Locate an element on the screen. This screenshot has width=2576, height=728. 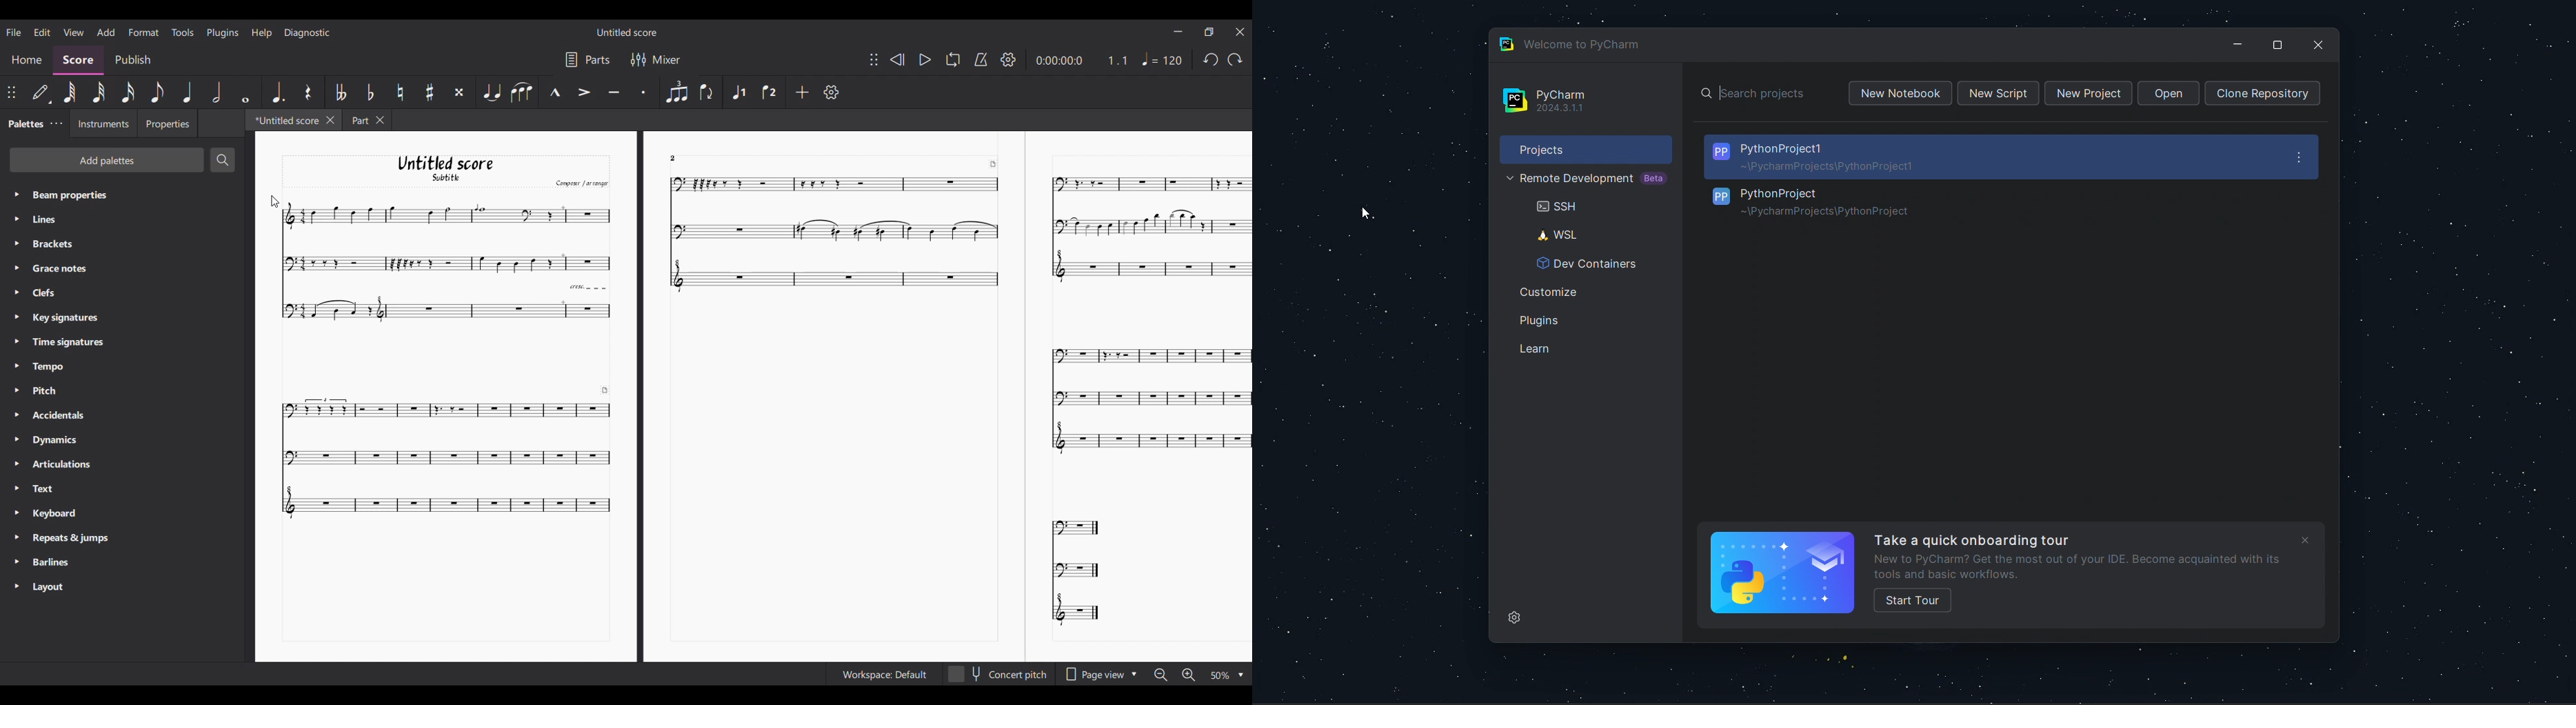
Mixer settings is located at coordinates (667, 59).